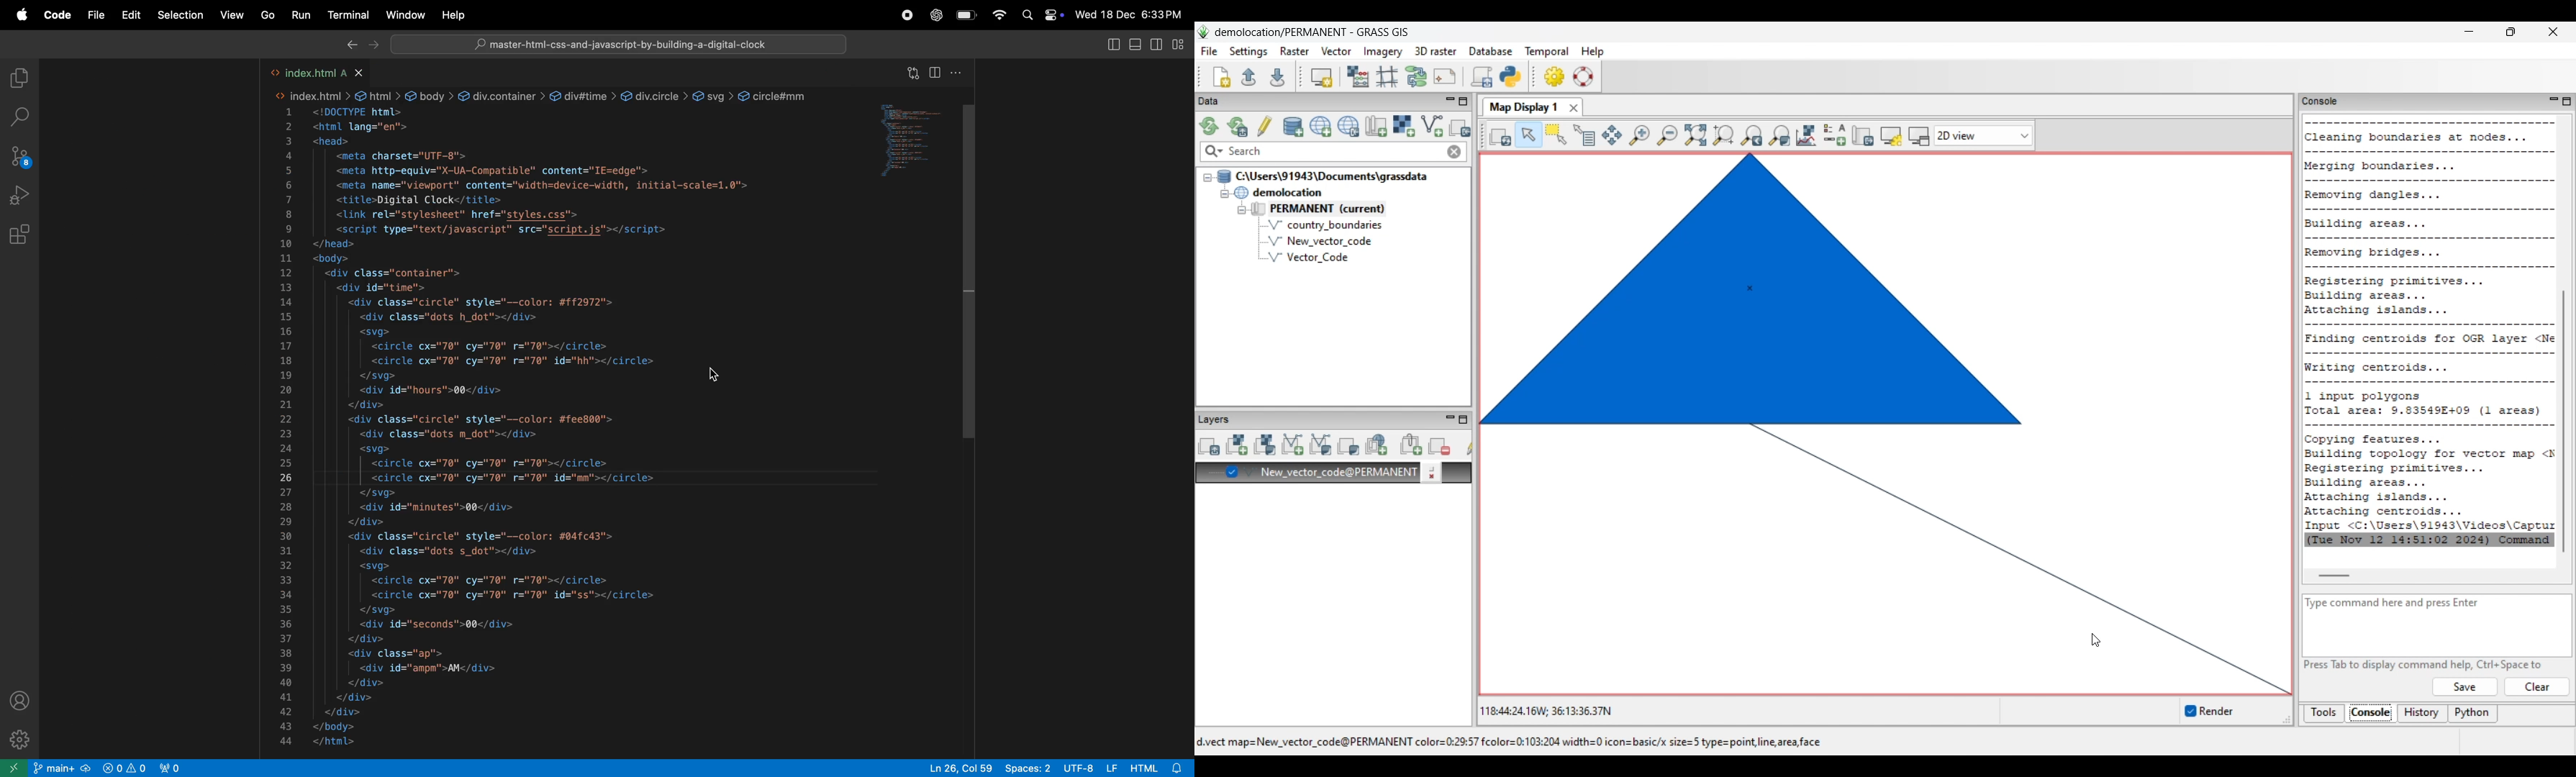  Describe the element at coordinates (267, 16) in the screenshot. I see `Go` at that location.